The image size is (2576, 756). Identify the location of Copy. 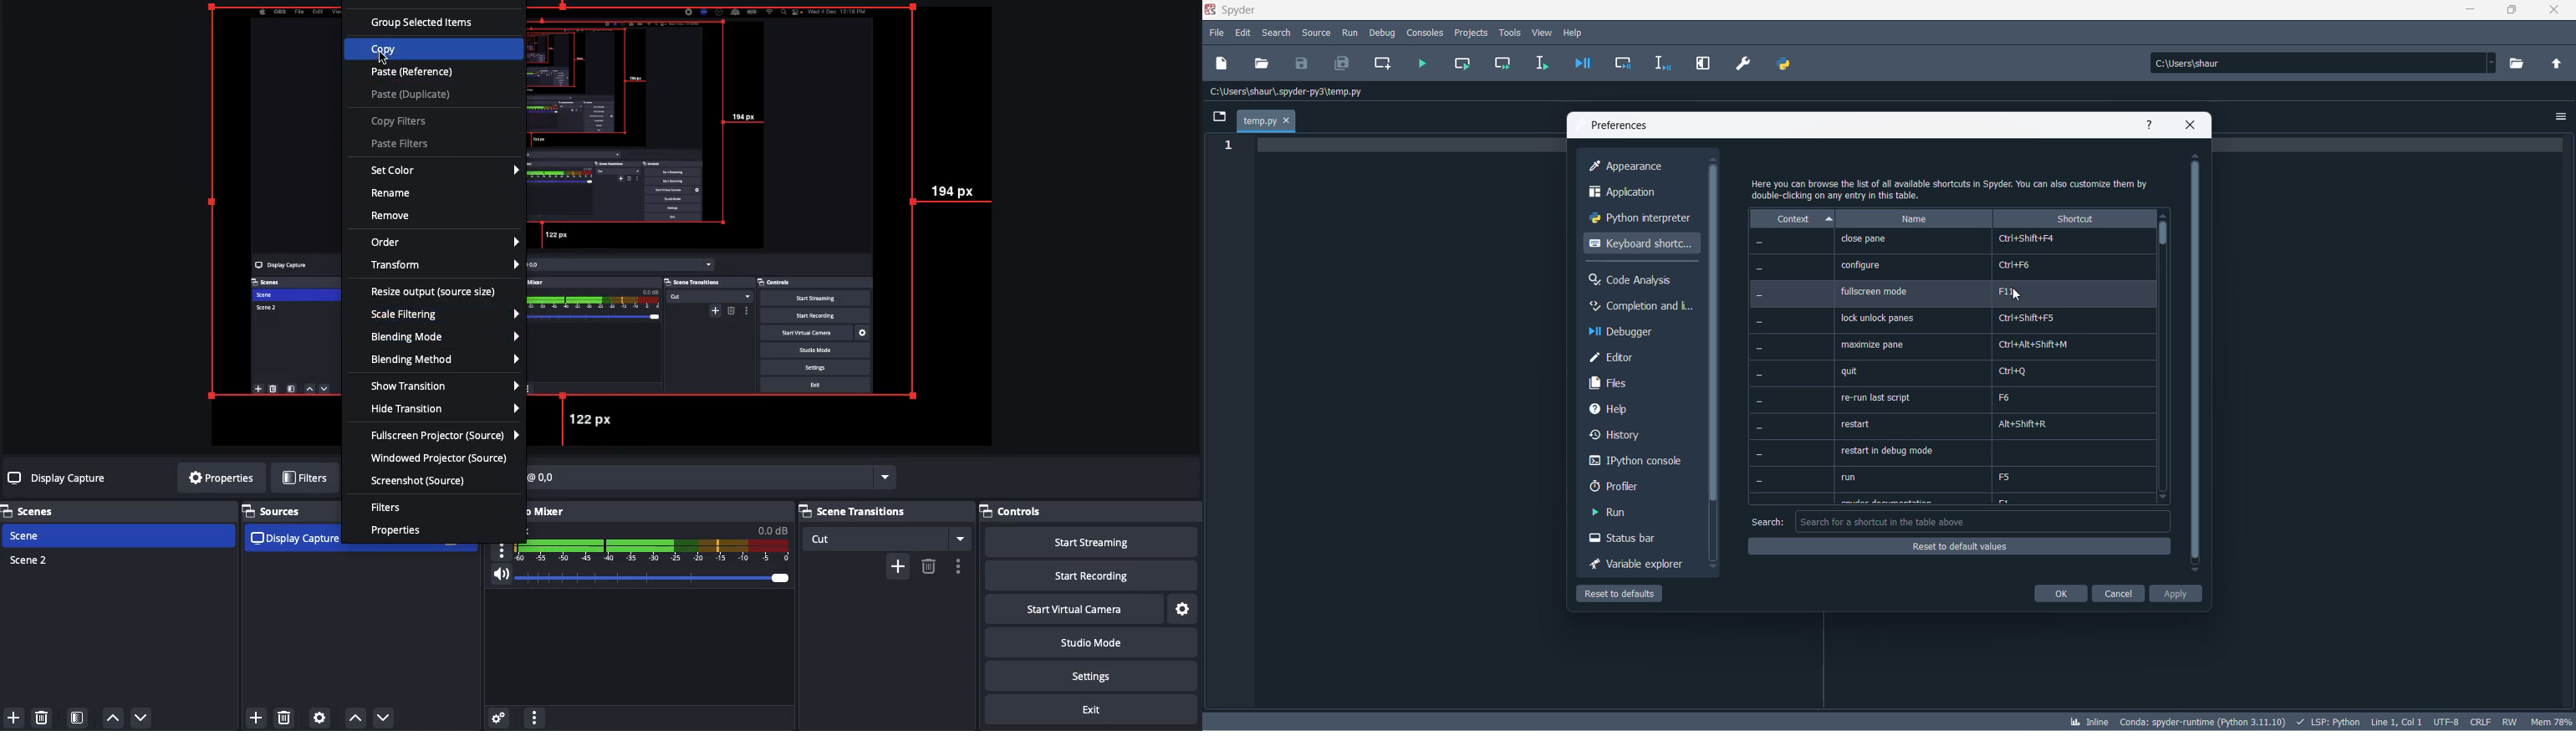
(390, 47).